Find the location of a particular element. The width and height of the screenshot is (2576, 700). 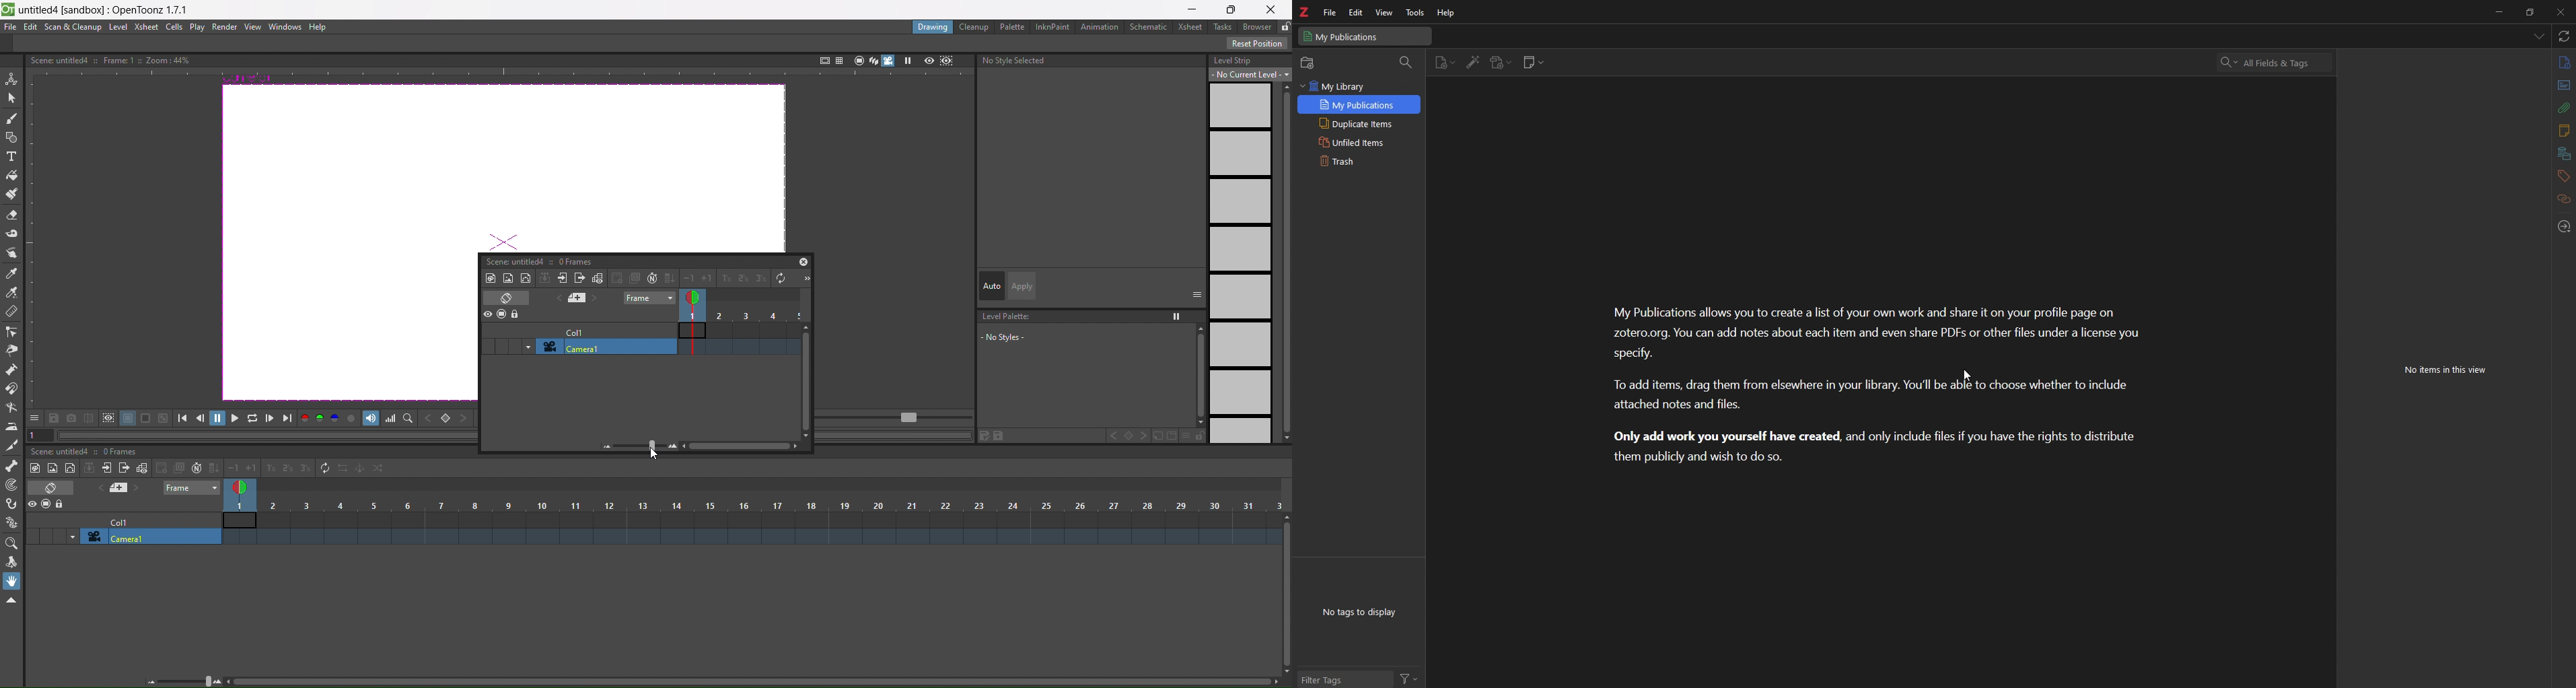

newsearch is located at coordinates (1362, 105).